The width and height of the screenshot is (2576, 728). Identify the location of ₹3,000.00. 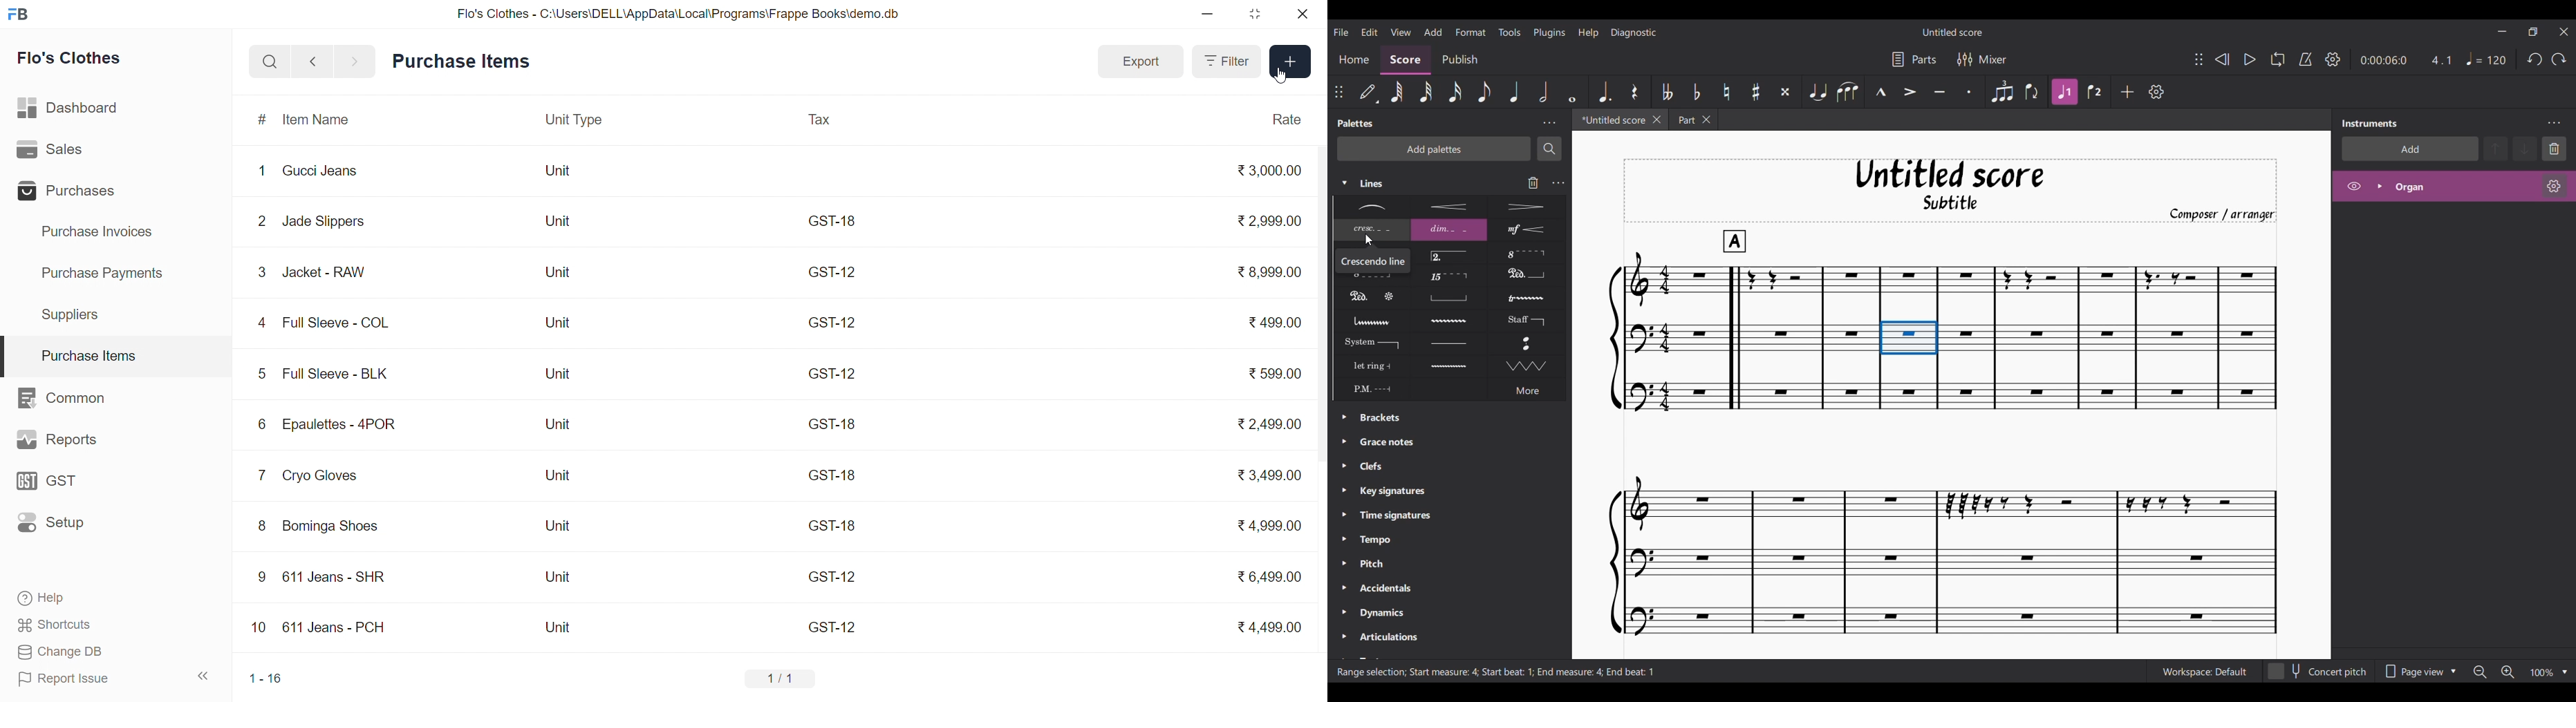
(1266, 171).